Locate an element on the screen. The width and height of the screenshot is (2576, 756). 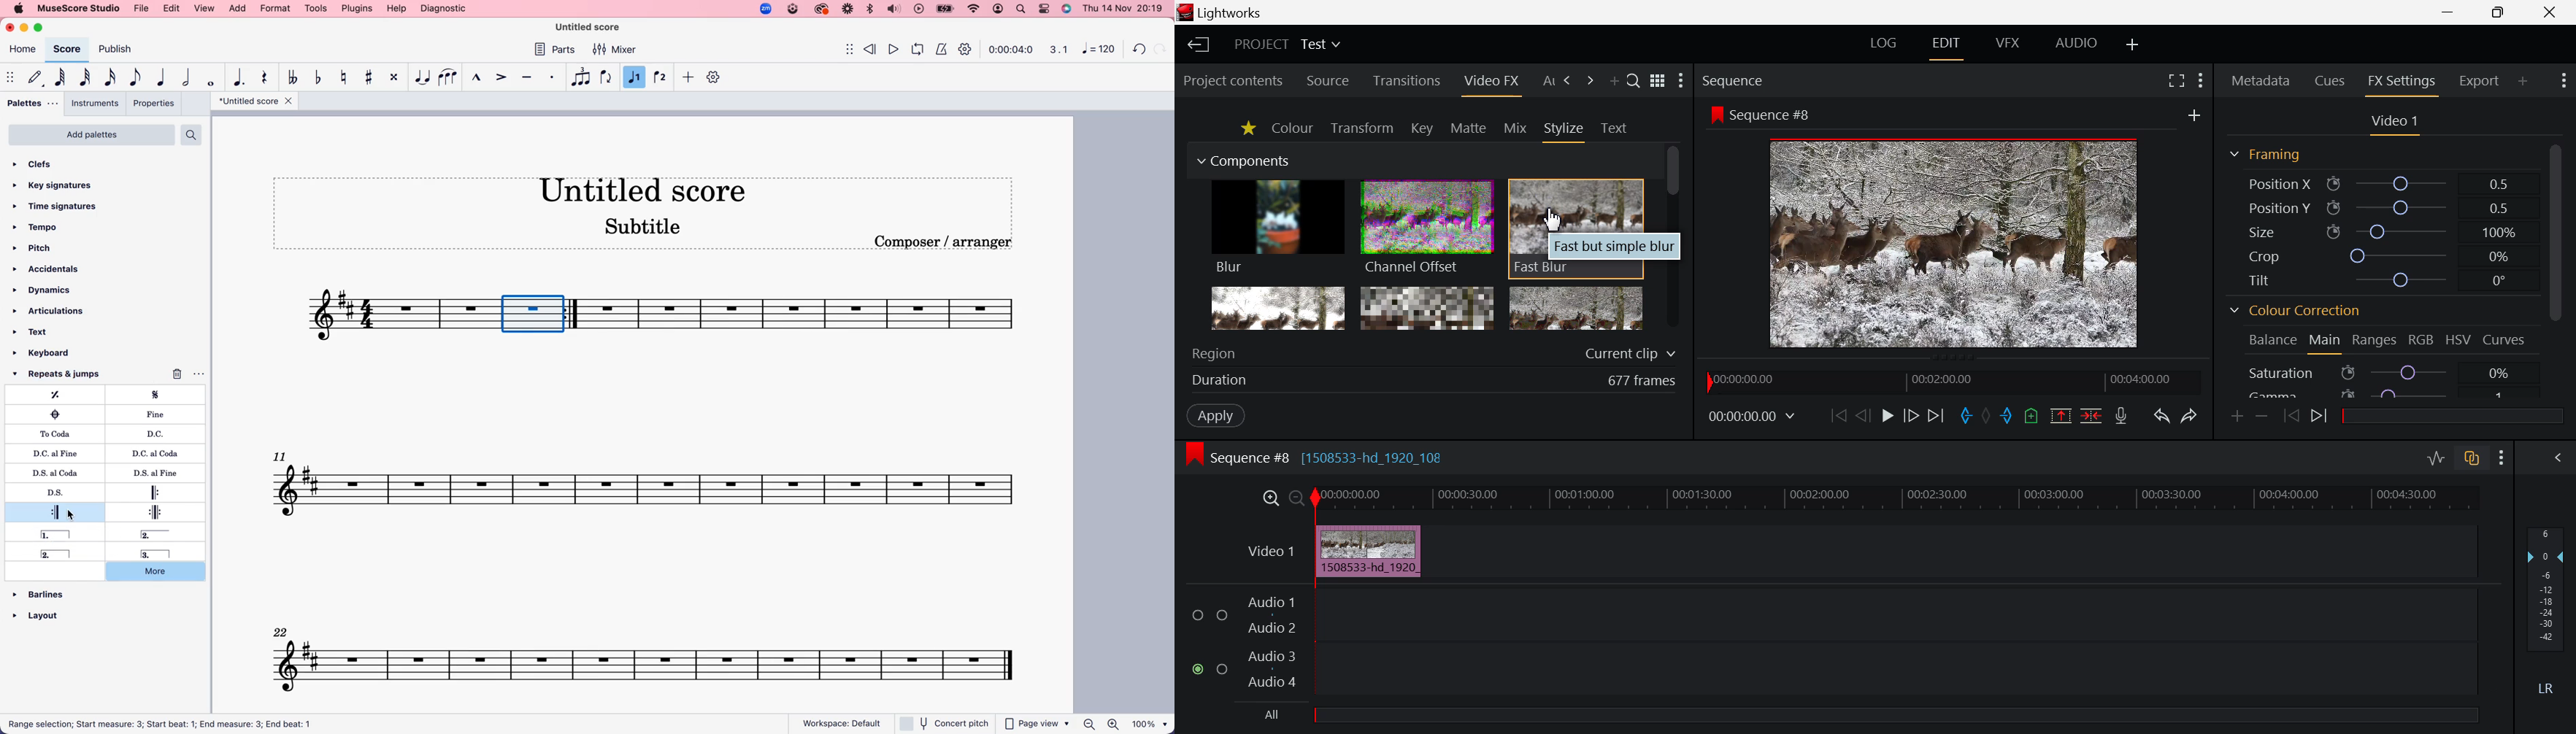
Add keyframe is located at coordinates (2236, 419).